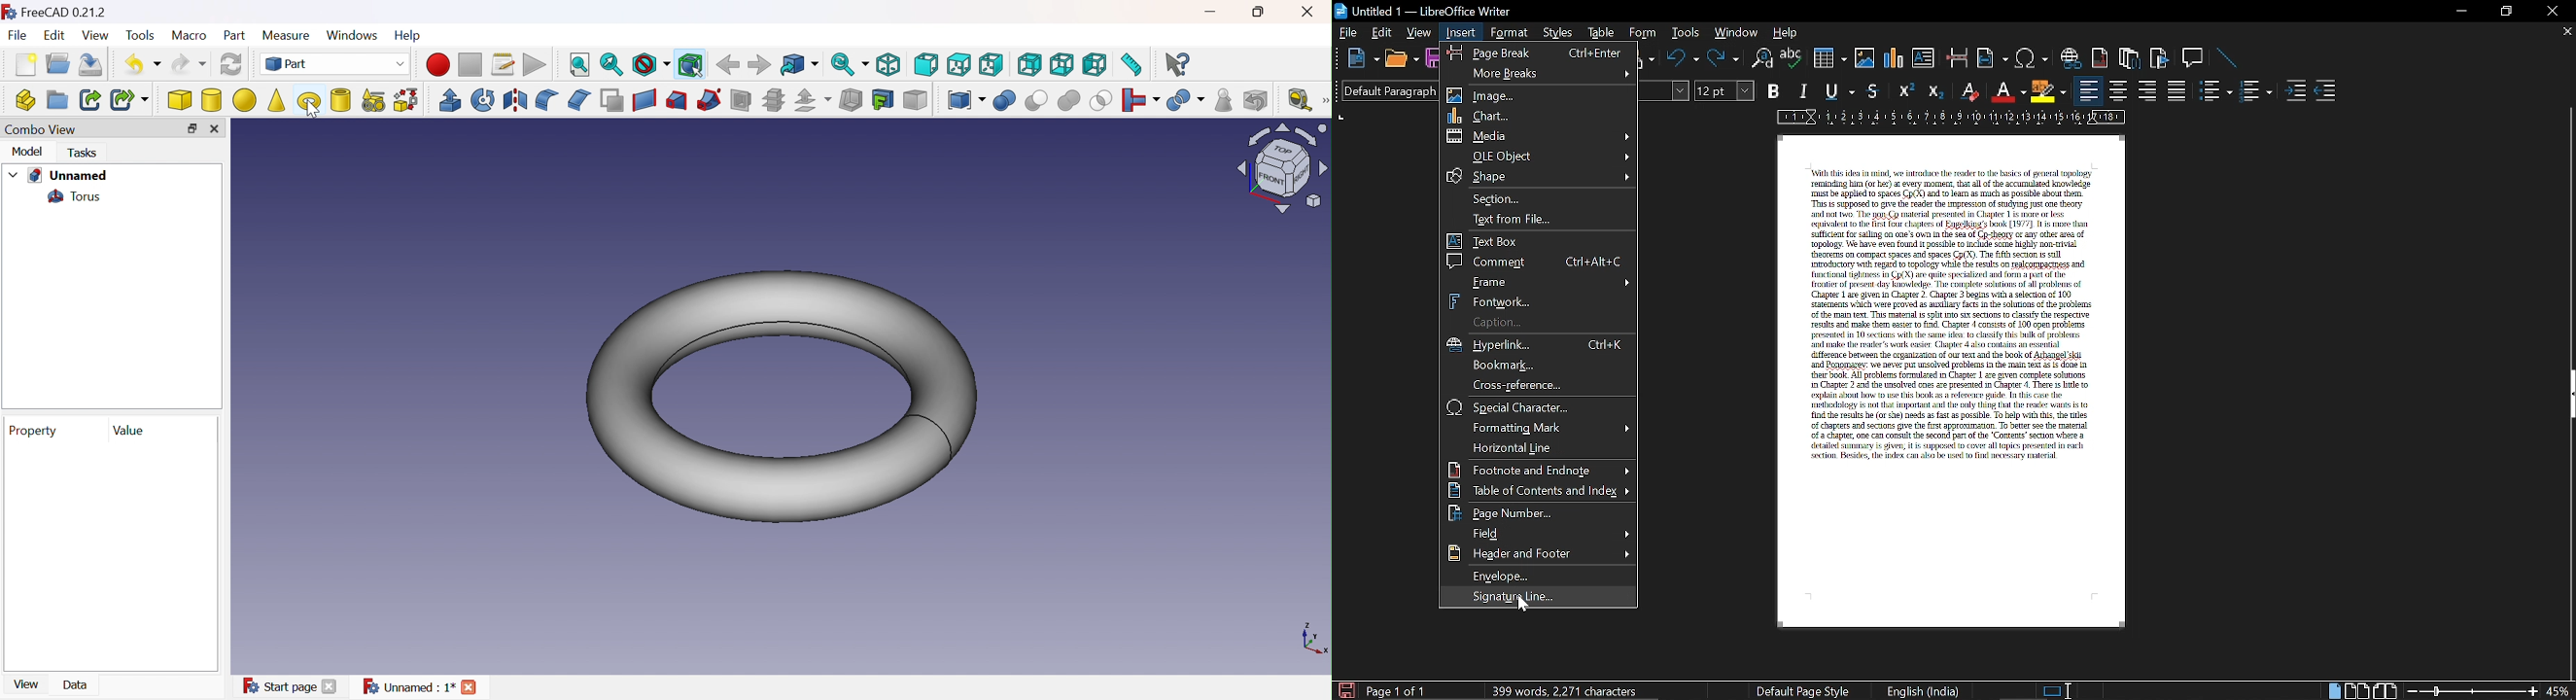 The height and width of the screenshot is (700, 2576). What do you see at coordinates (2327, 91) in the screenshot?
I see `decrease indent` at bounding box center [2327, 91].